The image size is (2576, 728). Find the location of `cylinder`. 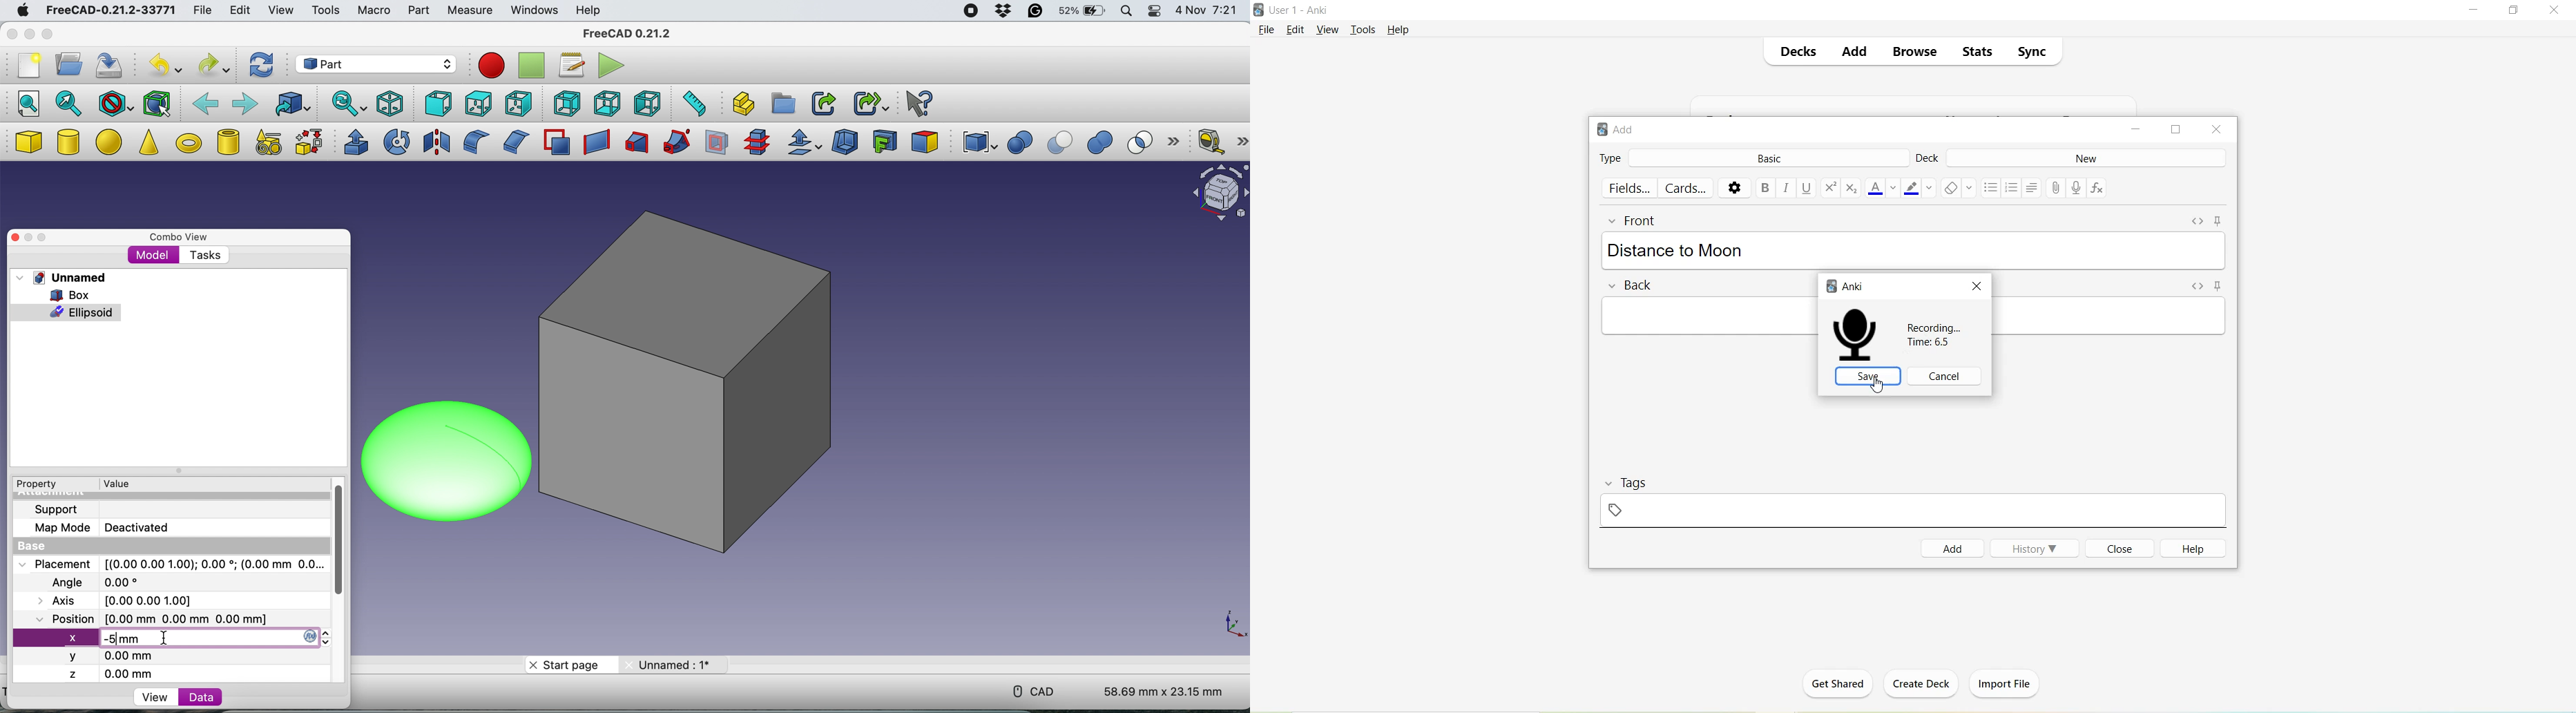

cylinder is located at coordinates (69, 144).